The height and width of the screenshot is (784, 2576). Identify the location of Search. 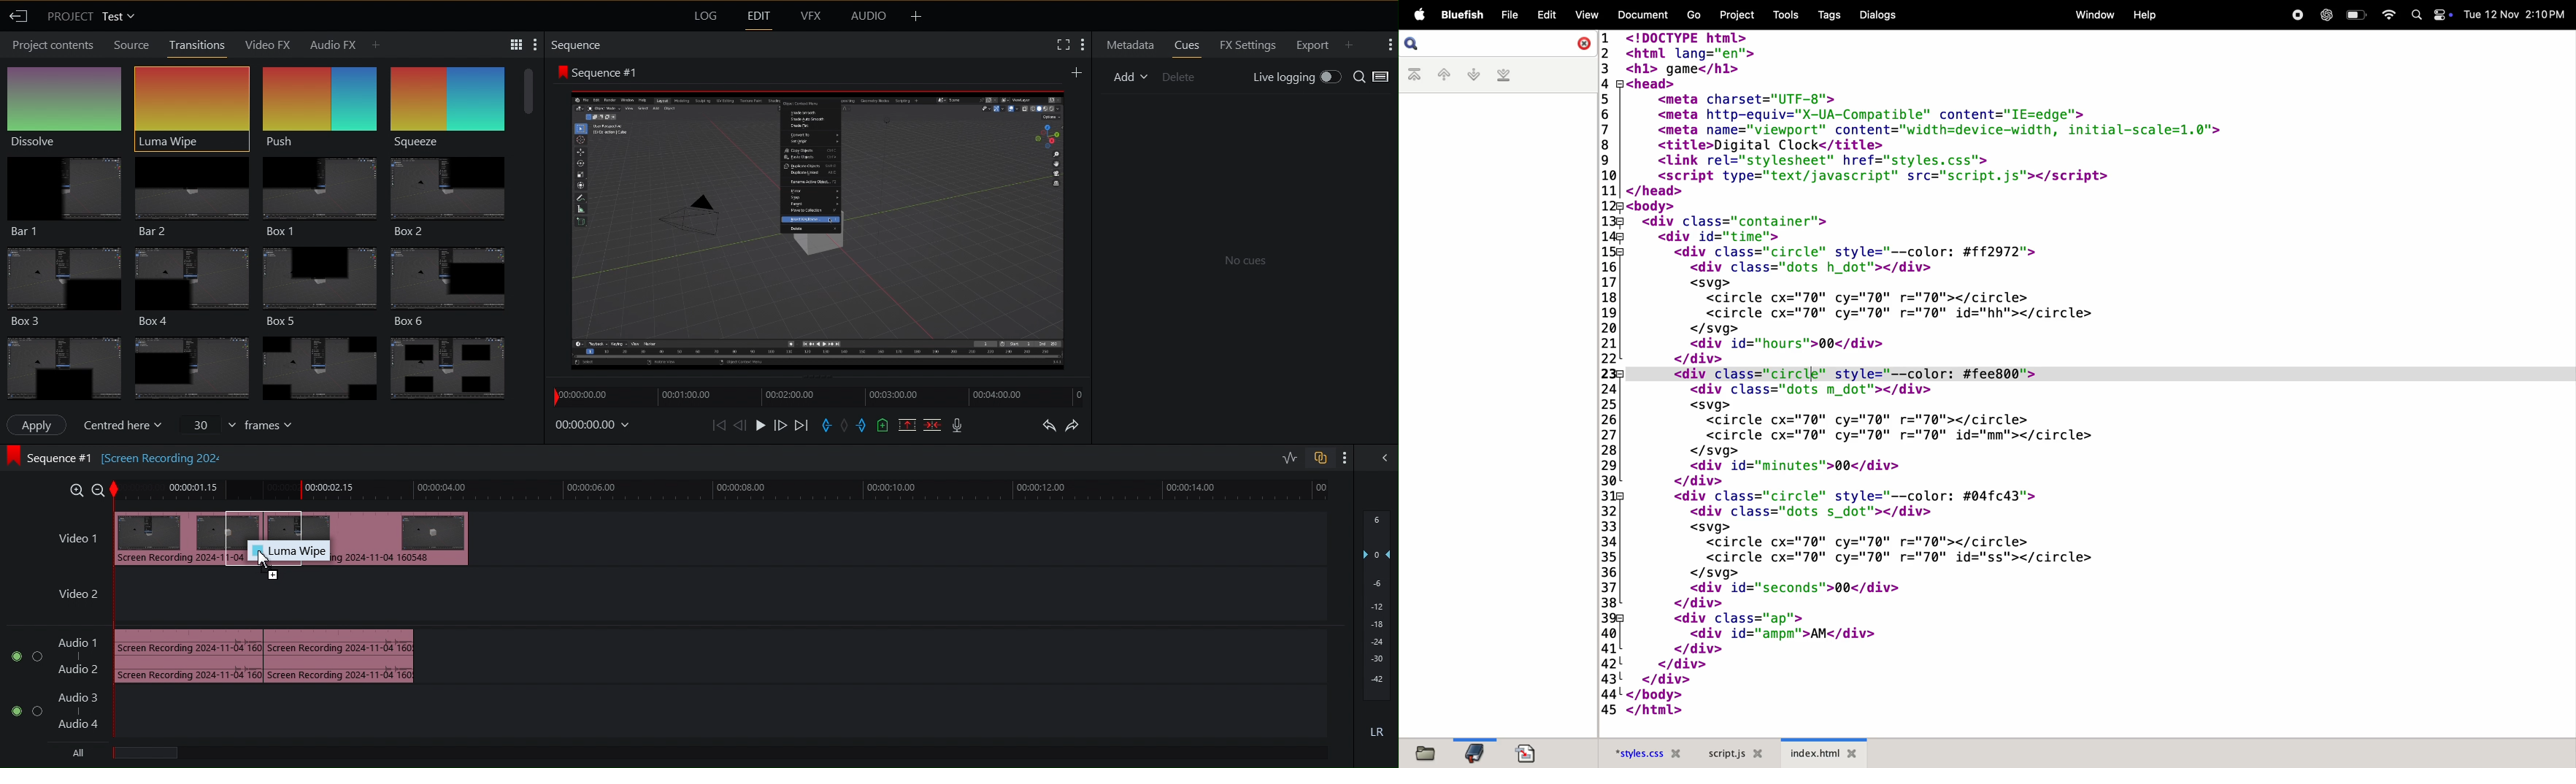
(1374, 76).